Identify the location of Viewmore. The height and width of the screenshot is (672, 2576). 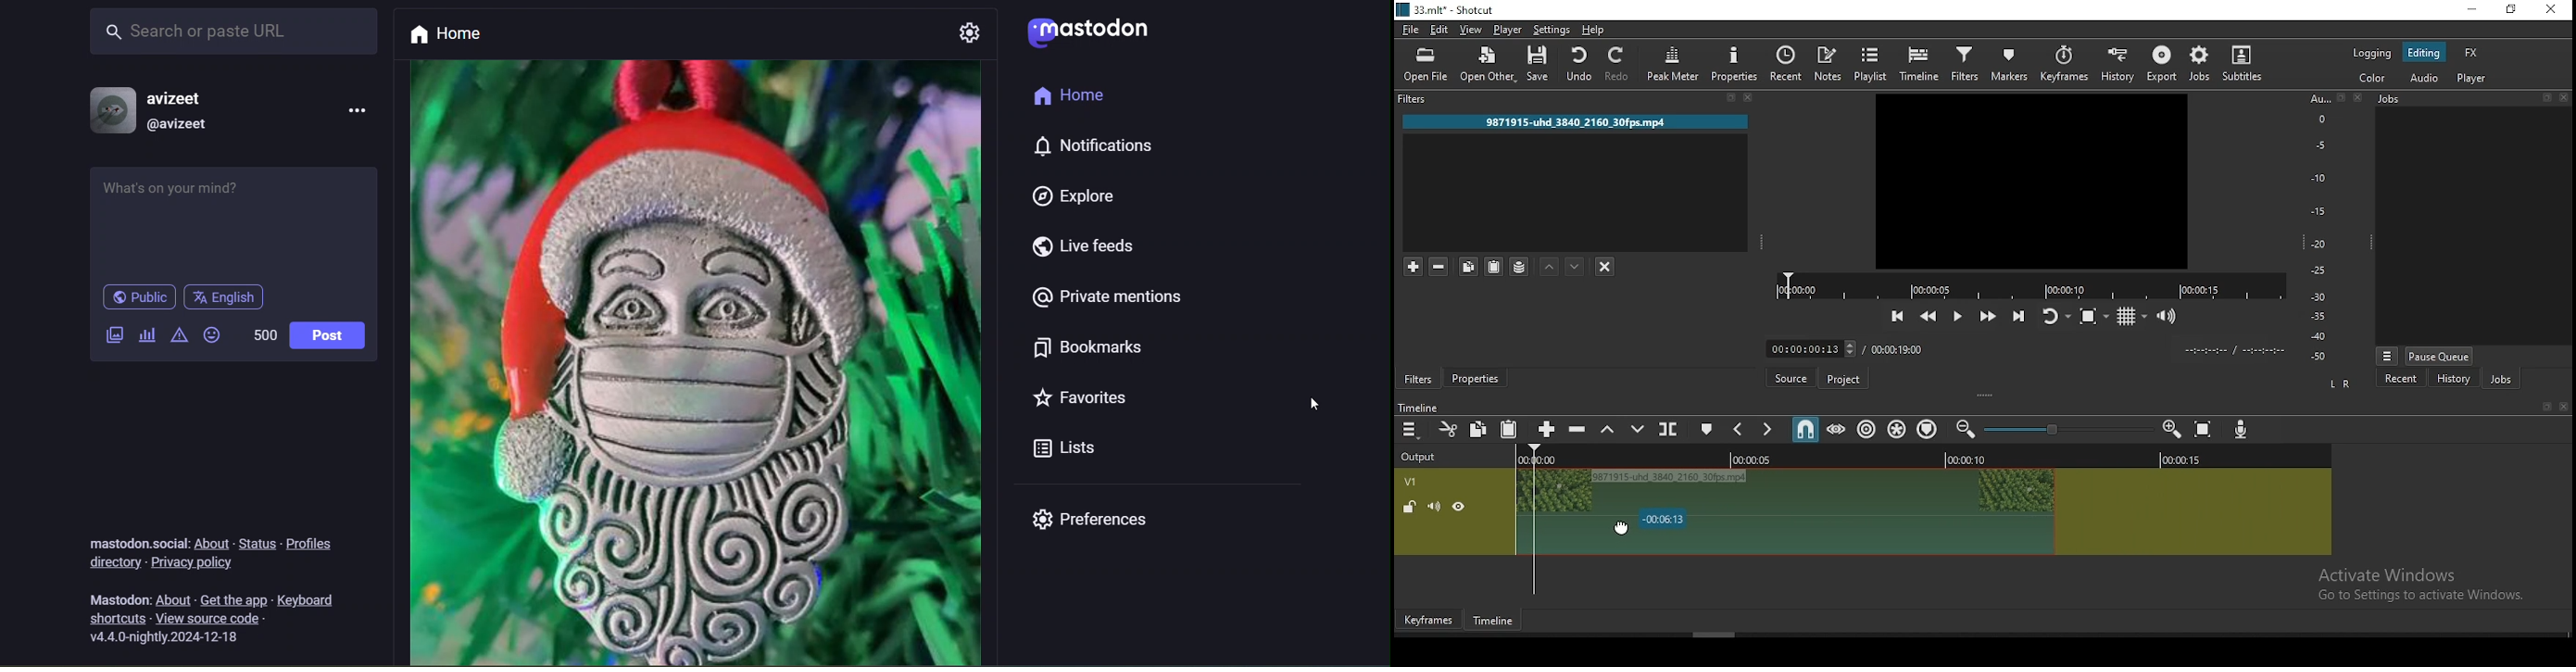
(2389, 356).